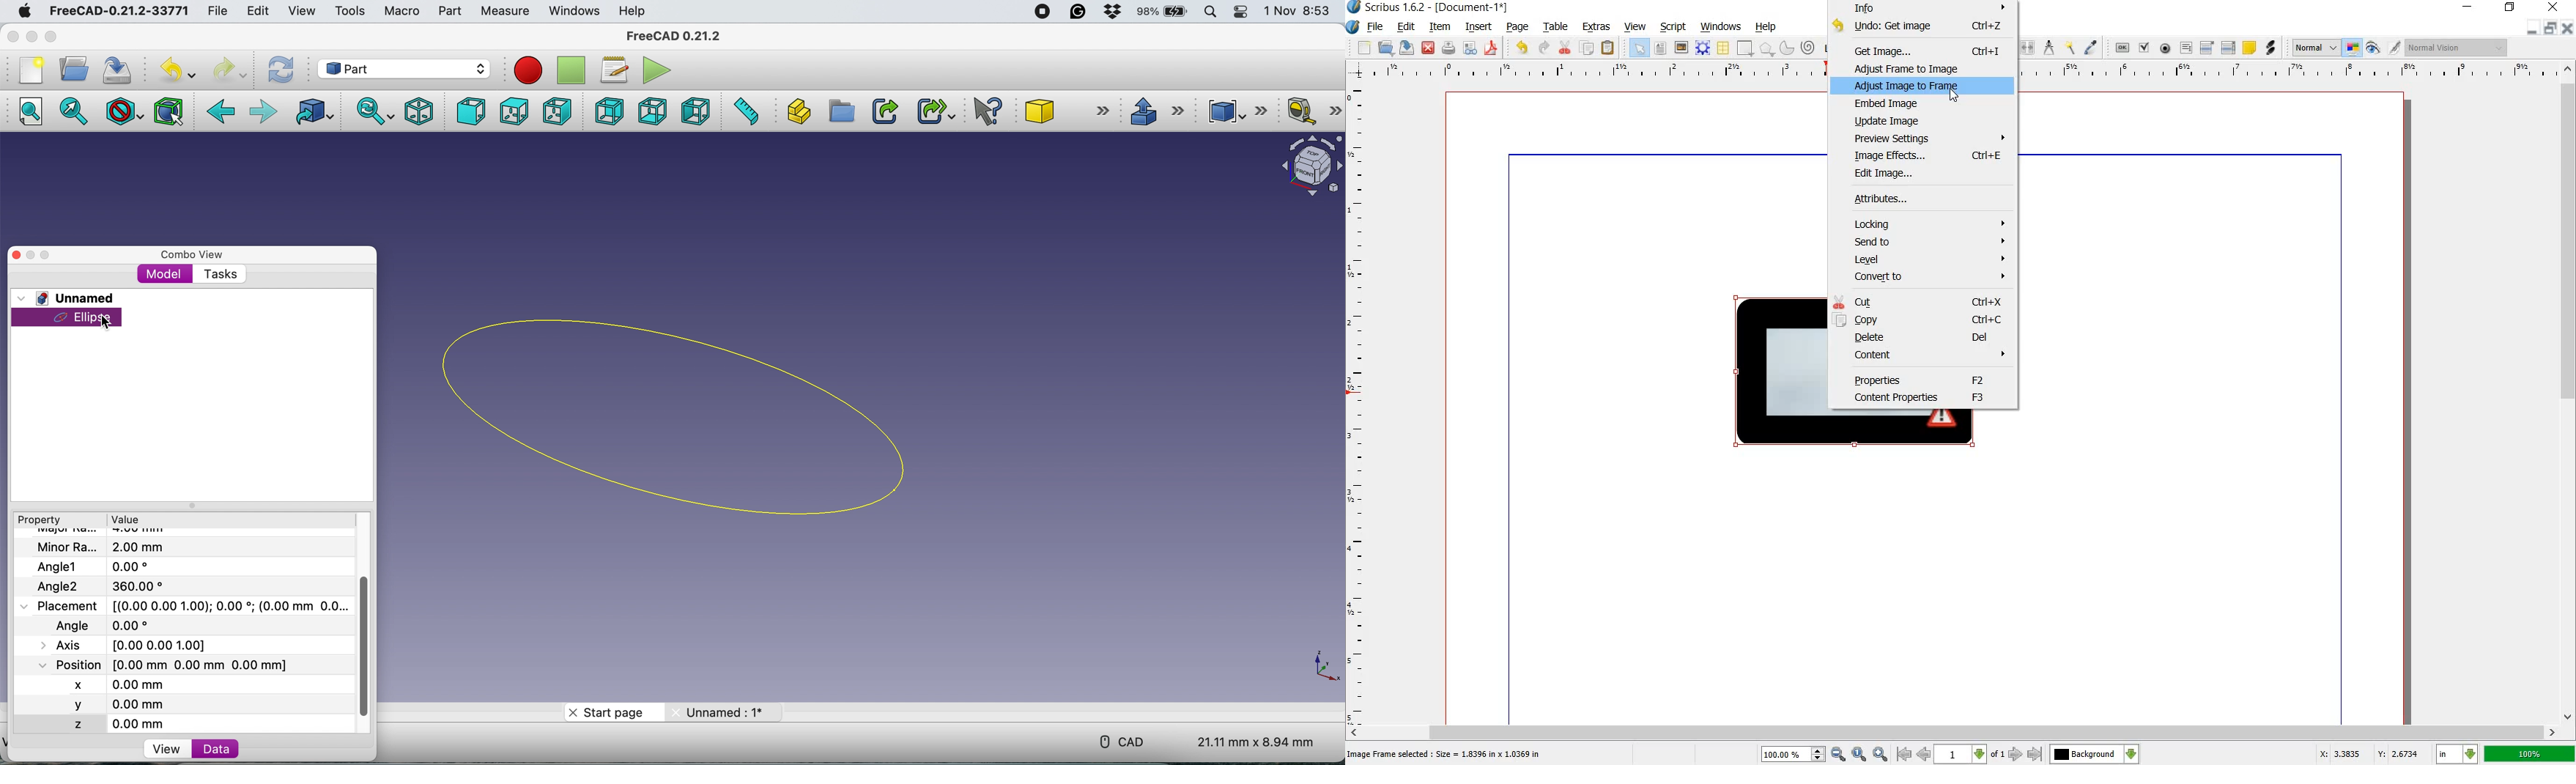 The height and width of the screenshot is (784, 2576). What do you see at coordinates (1893, 121) in the screenshot?
I see `update image` at bounding box center [1893, 121].